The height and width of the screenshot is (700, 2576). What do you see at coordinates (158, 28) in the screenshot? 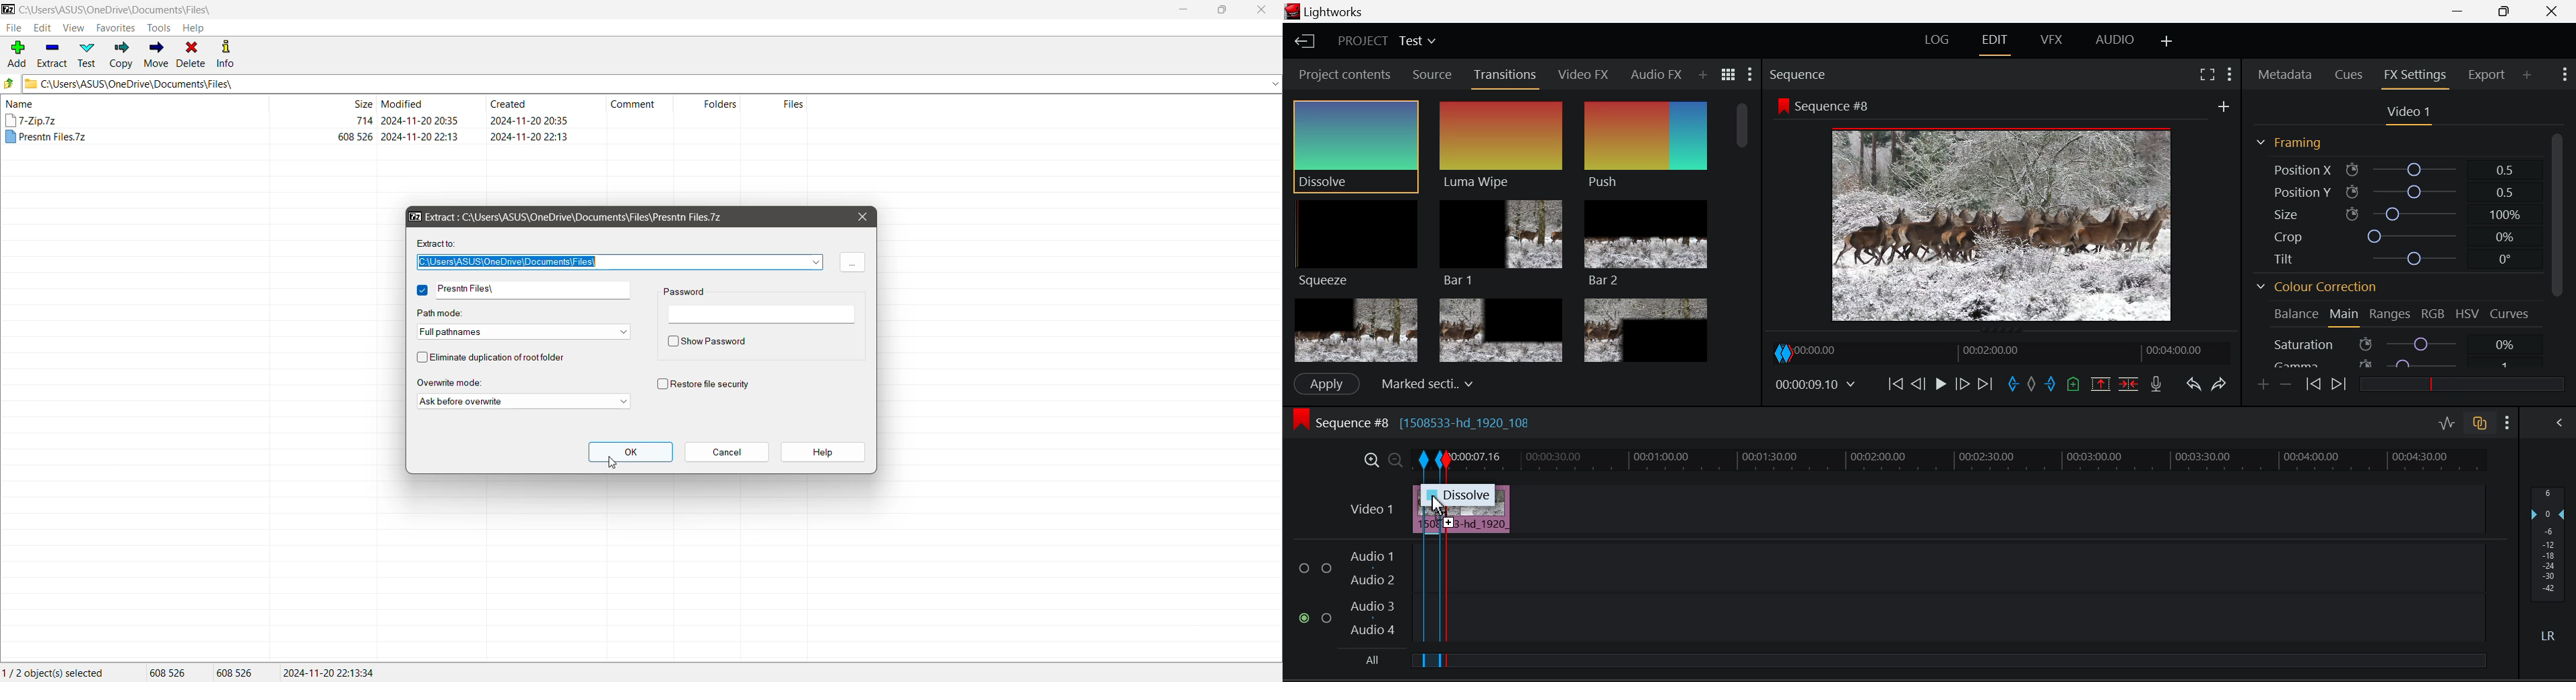
I see `Tools` at bounding box center [158, 28].